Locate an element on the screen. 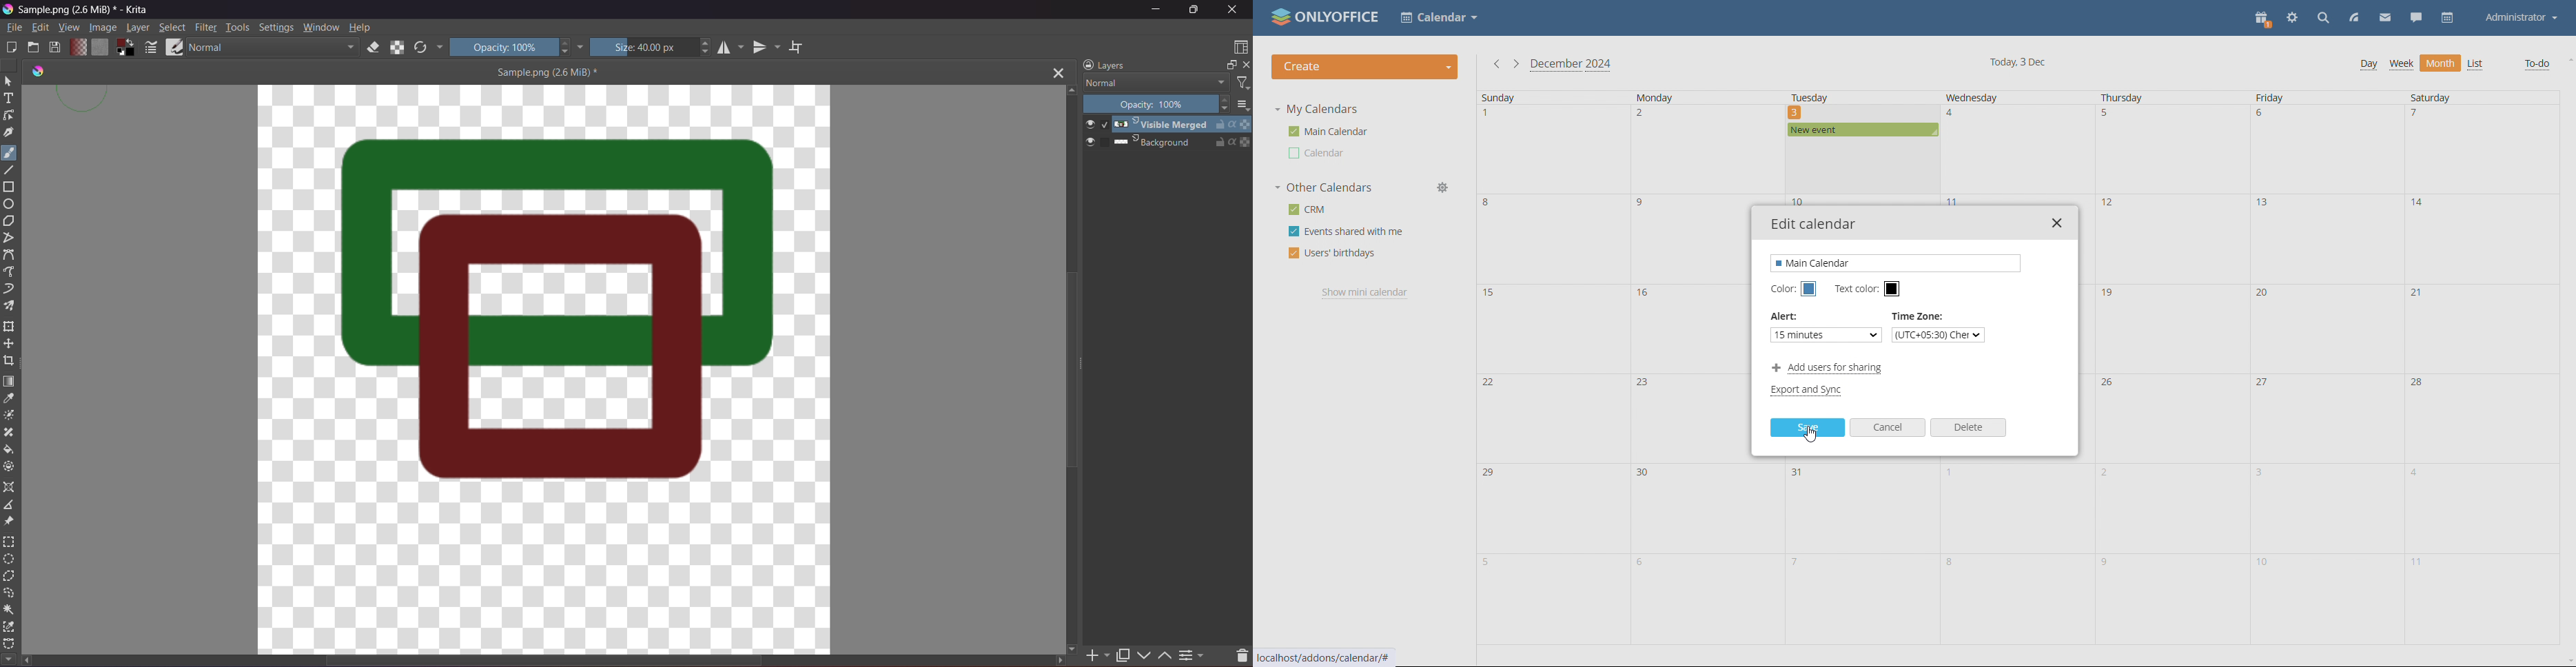  date is located at coordinates (2326, 239).